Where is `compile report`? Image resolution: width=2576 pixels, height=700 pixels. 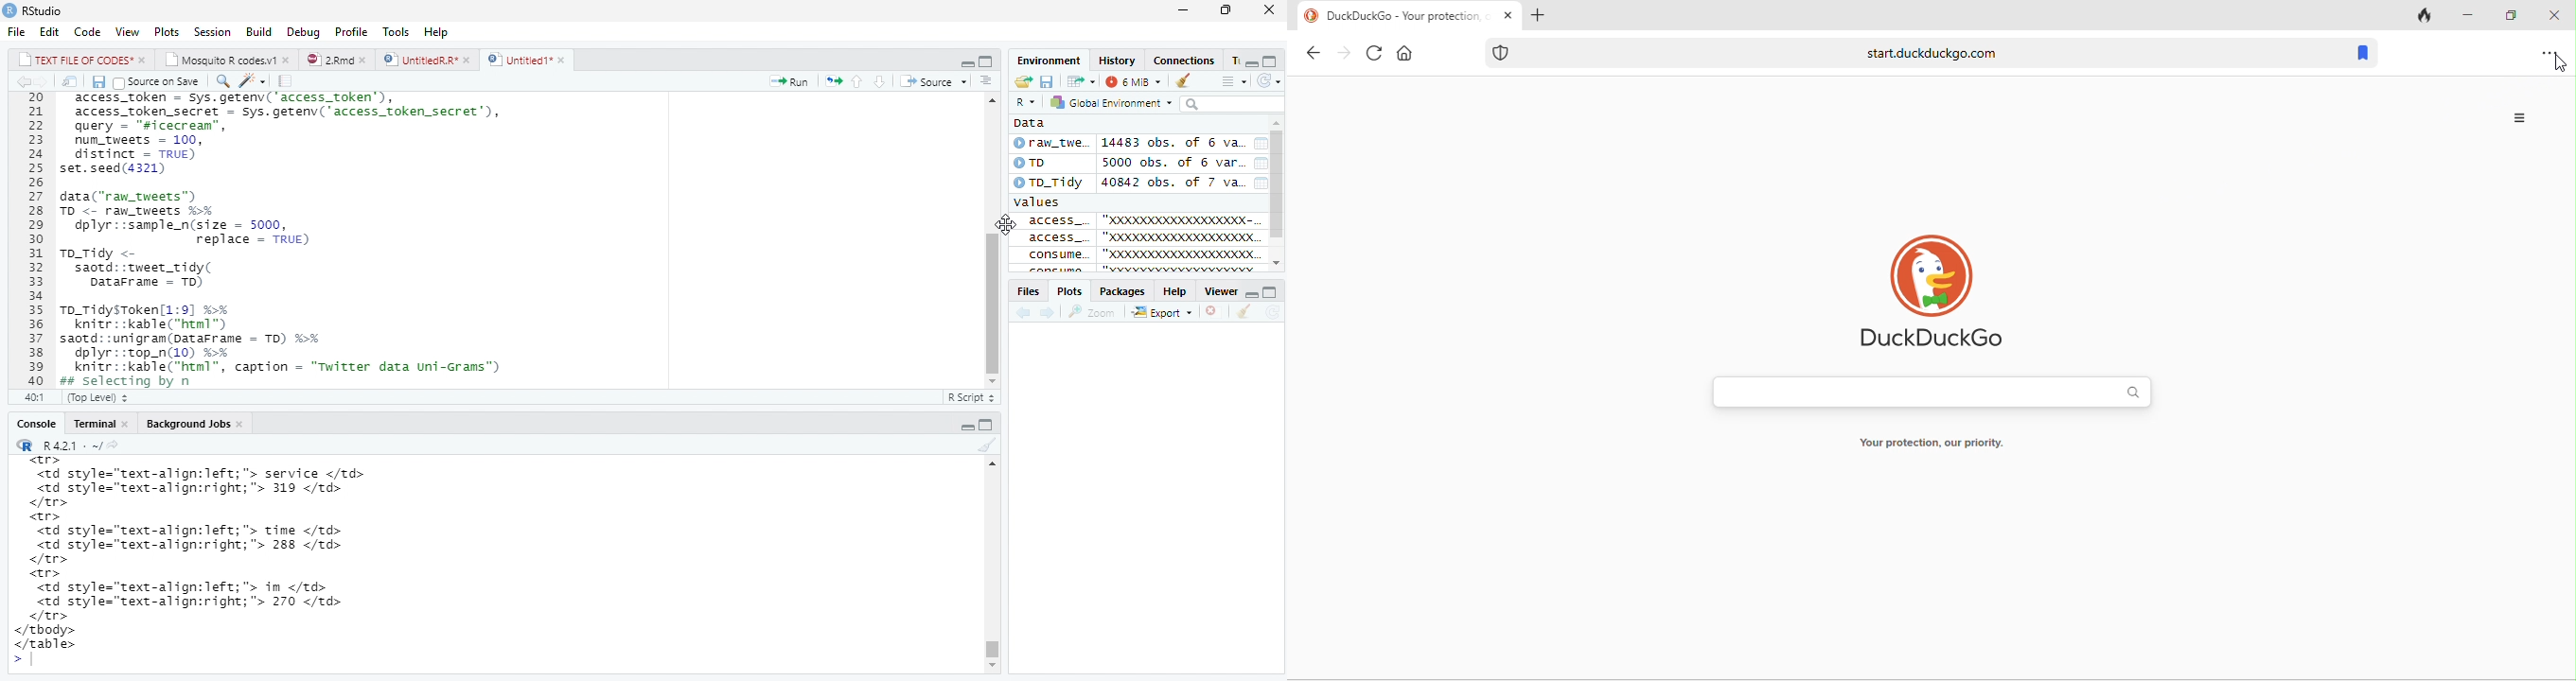 compile report is located at coordinates (285, 80).